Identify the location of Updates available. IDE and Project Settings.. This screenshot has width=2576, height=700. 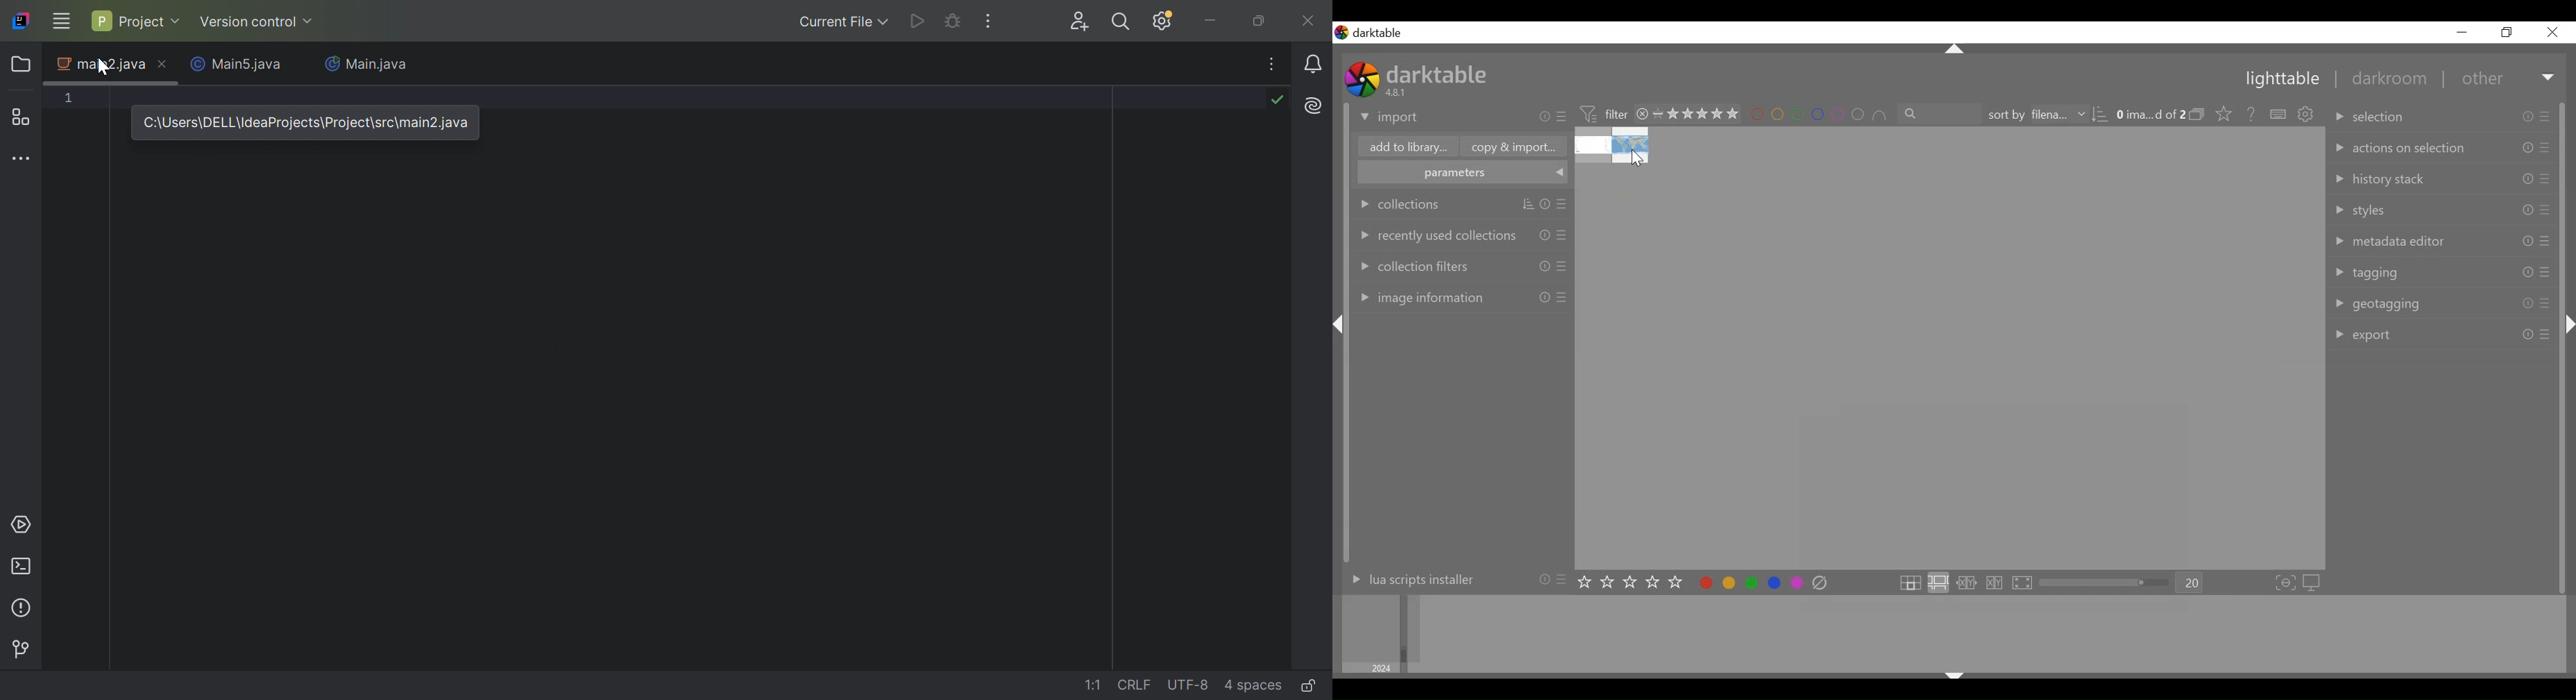
(1164, 21).